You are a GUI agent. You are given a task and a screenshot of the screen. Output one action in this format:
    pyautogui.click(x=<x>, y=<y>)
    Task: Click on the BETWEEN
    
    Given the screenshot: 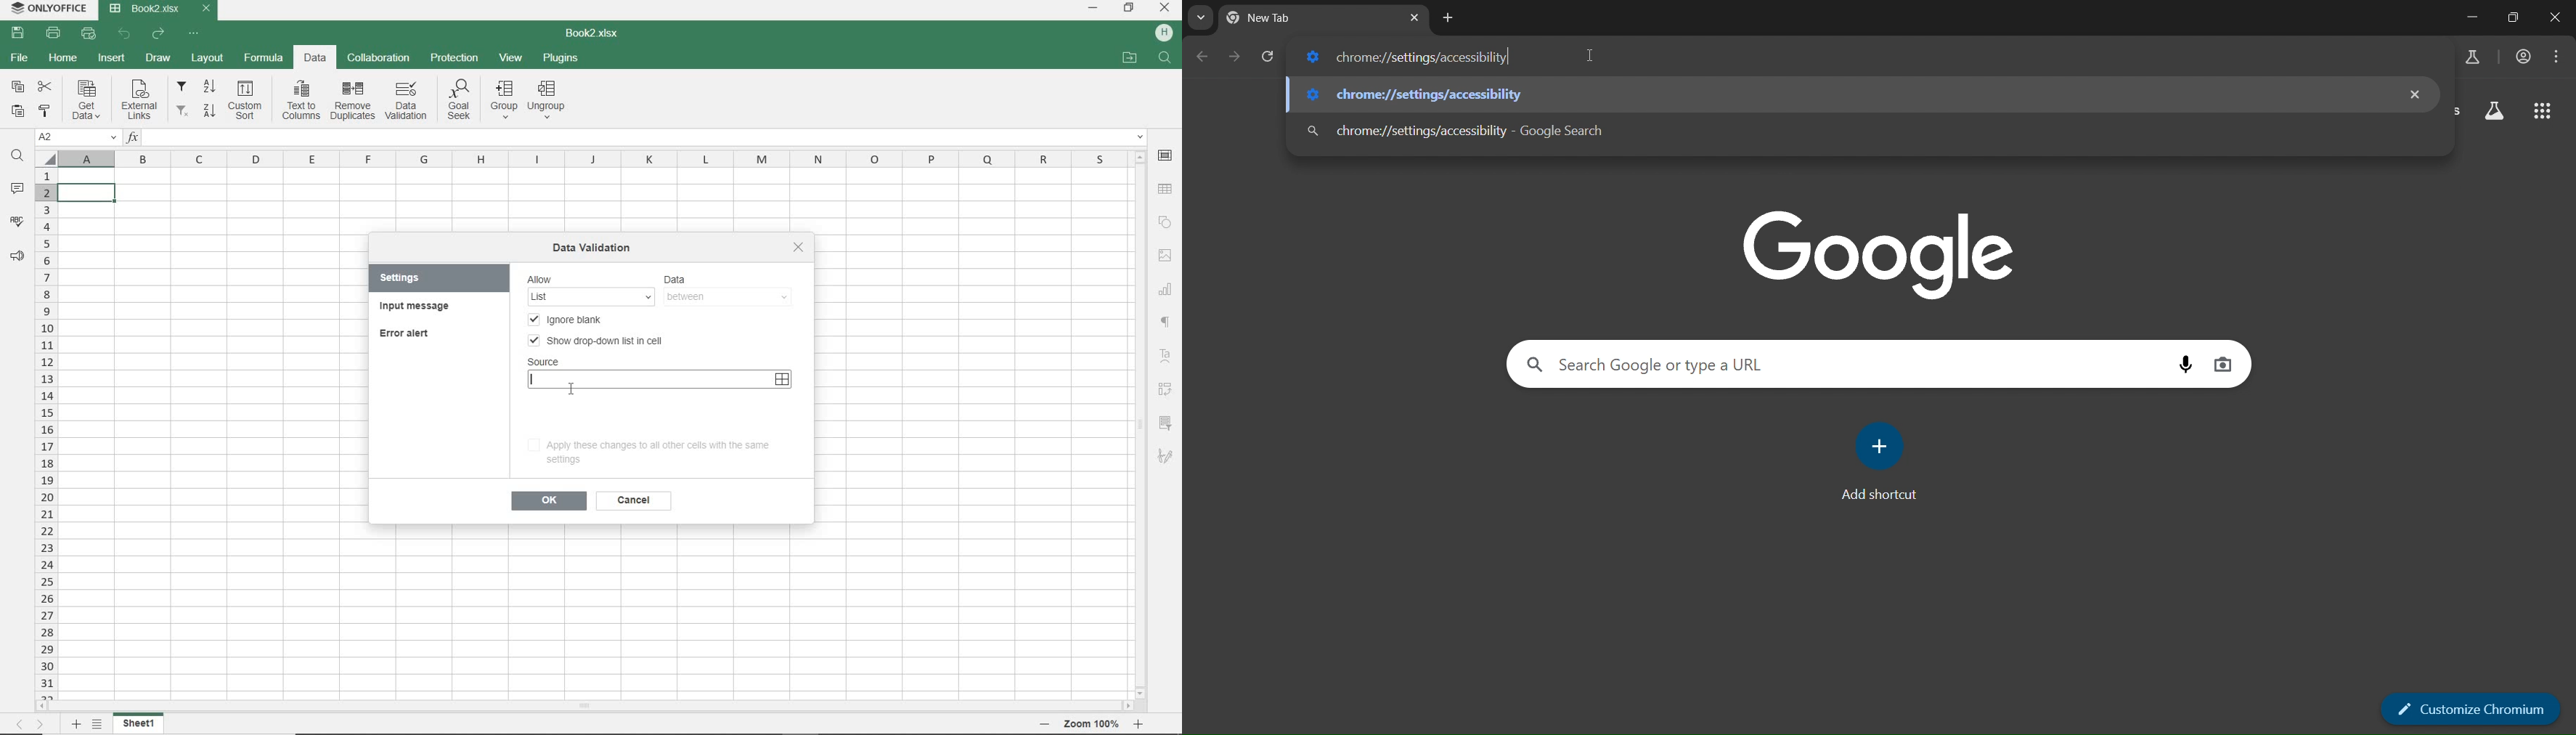 What is the action you would take?
    pyautogui.click(x=728, y=298)
    